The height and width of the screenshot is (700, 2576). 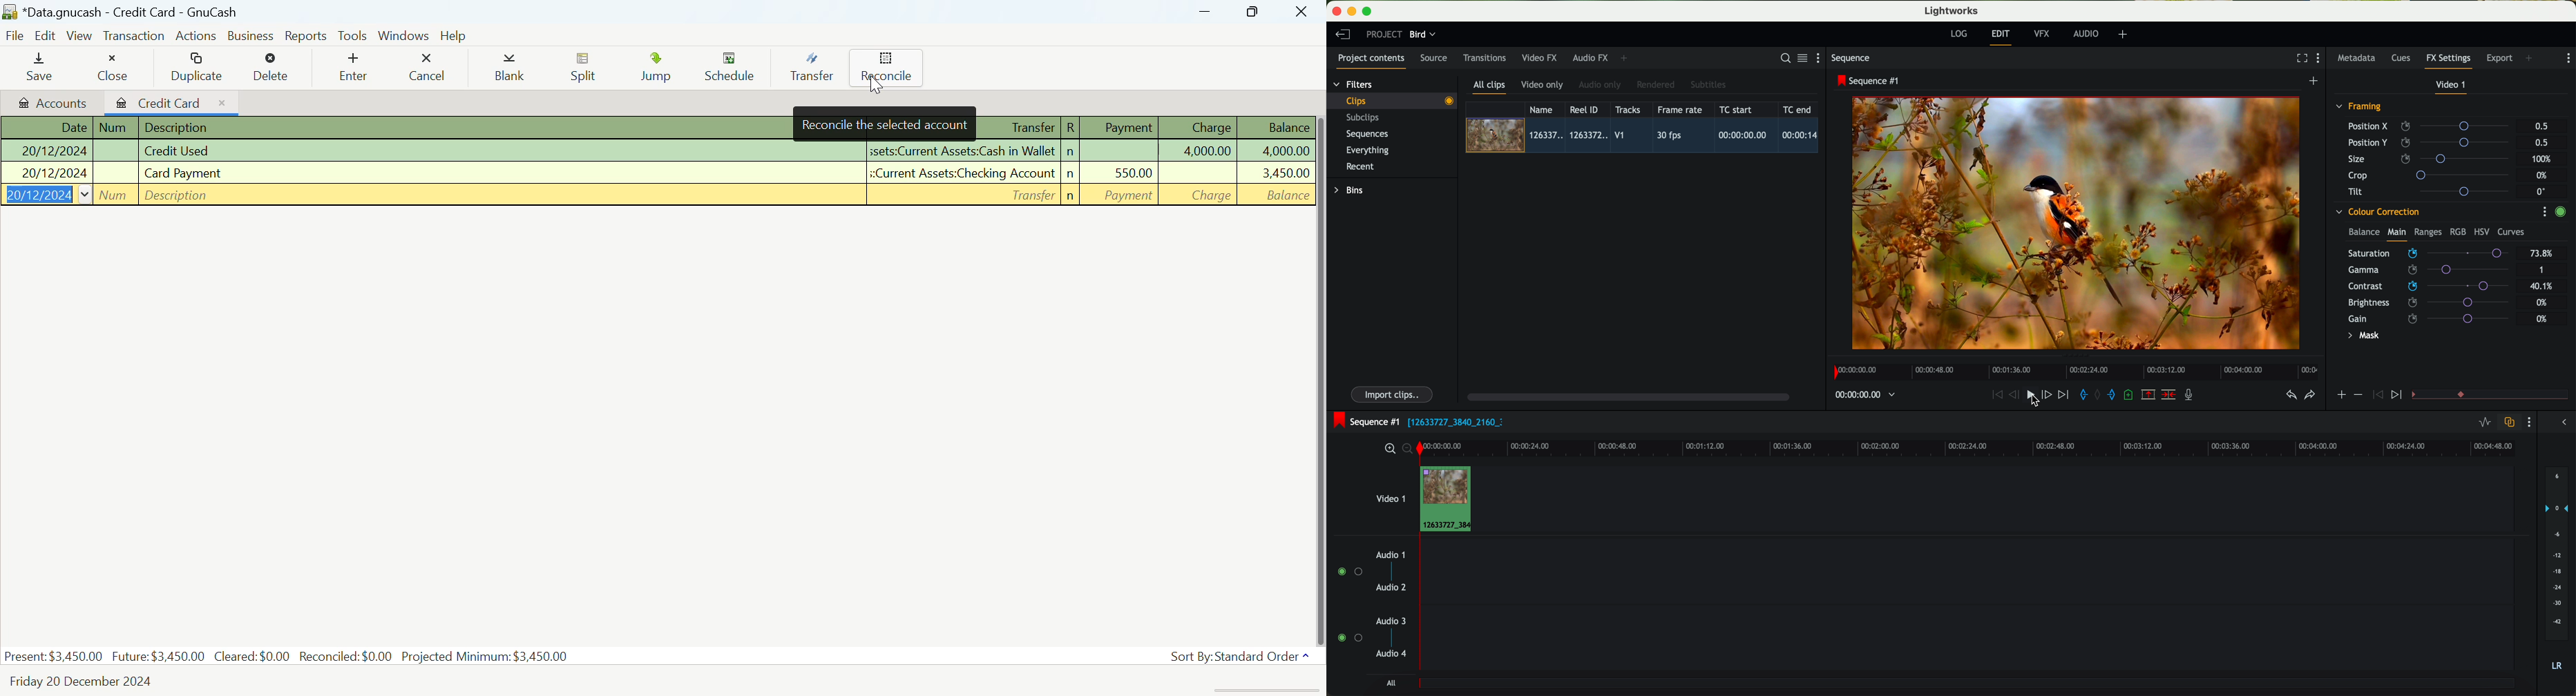 What do you see at coordinates (2036, 398) in the screenshot?
I see `click on play` at bounding box center [2036, 398].